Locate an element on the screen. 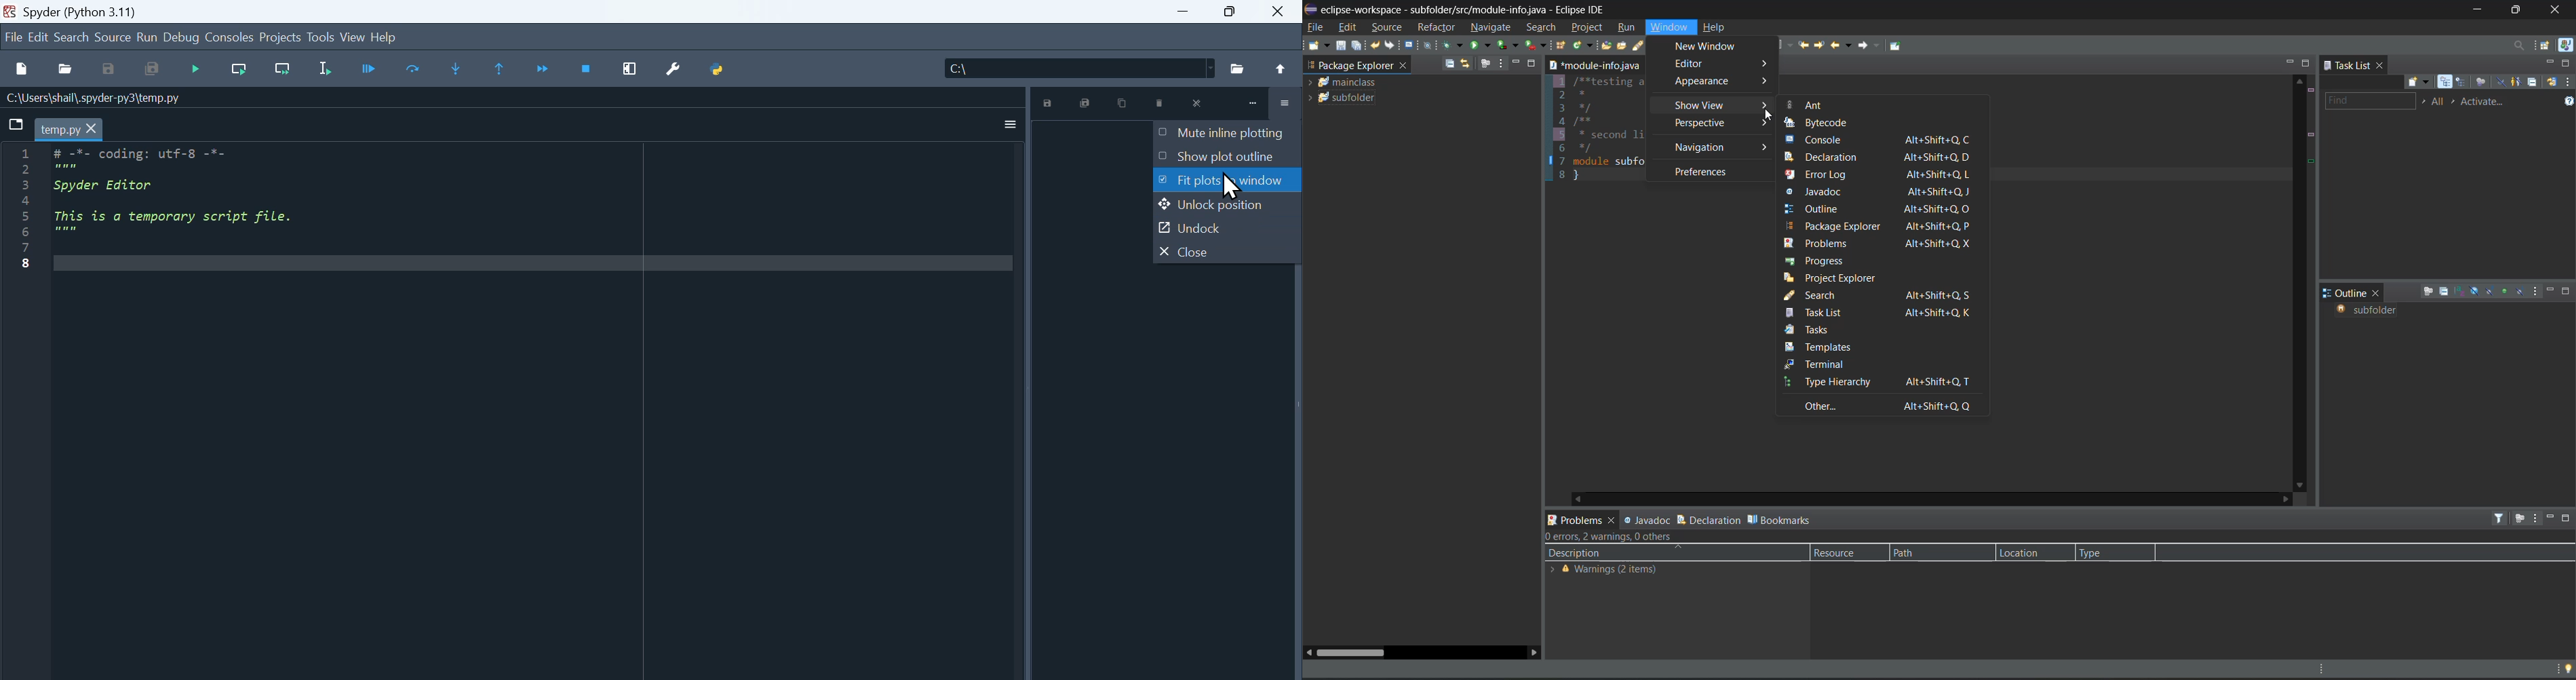 The image size is (2576, 700). View is located at coordinates (353, 36).